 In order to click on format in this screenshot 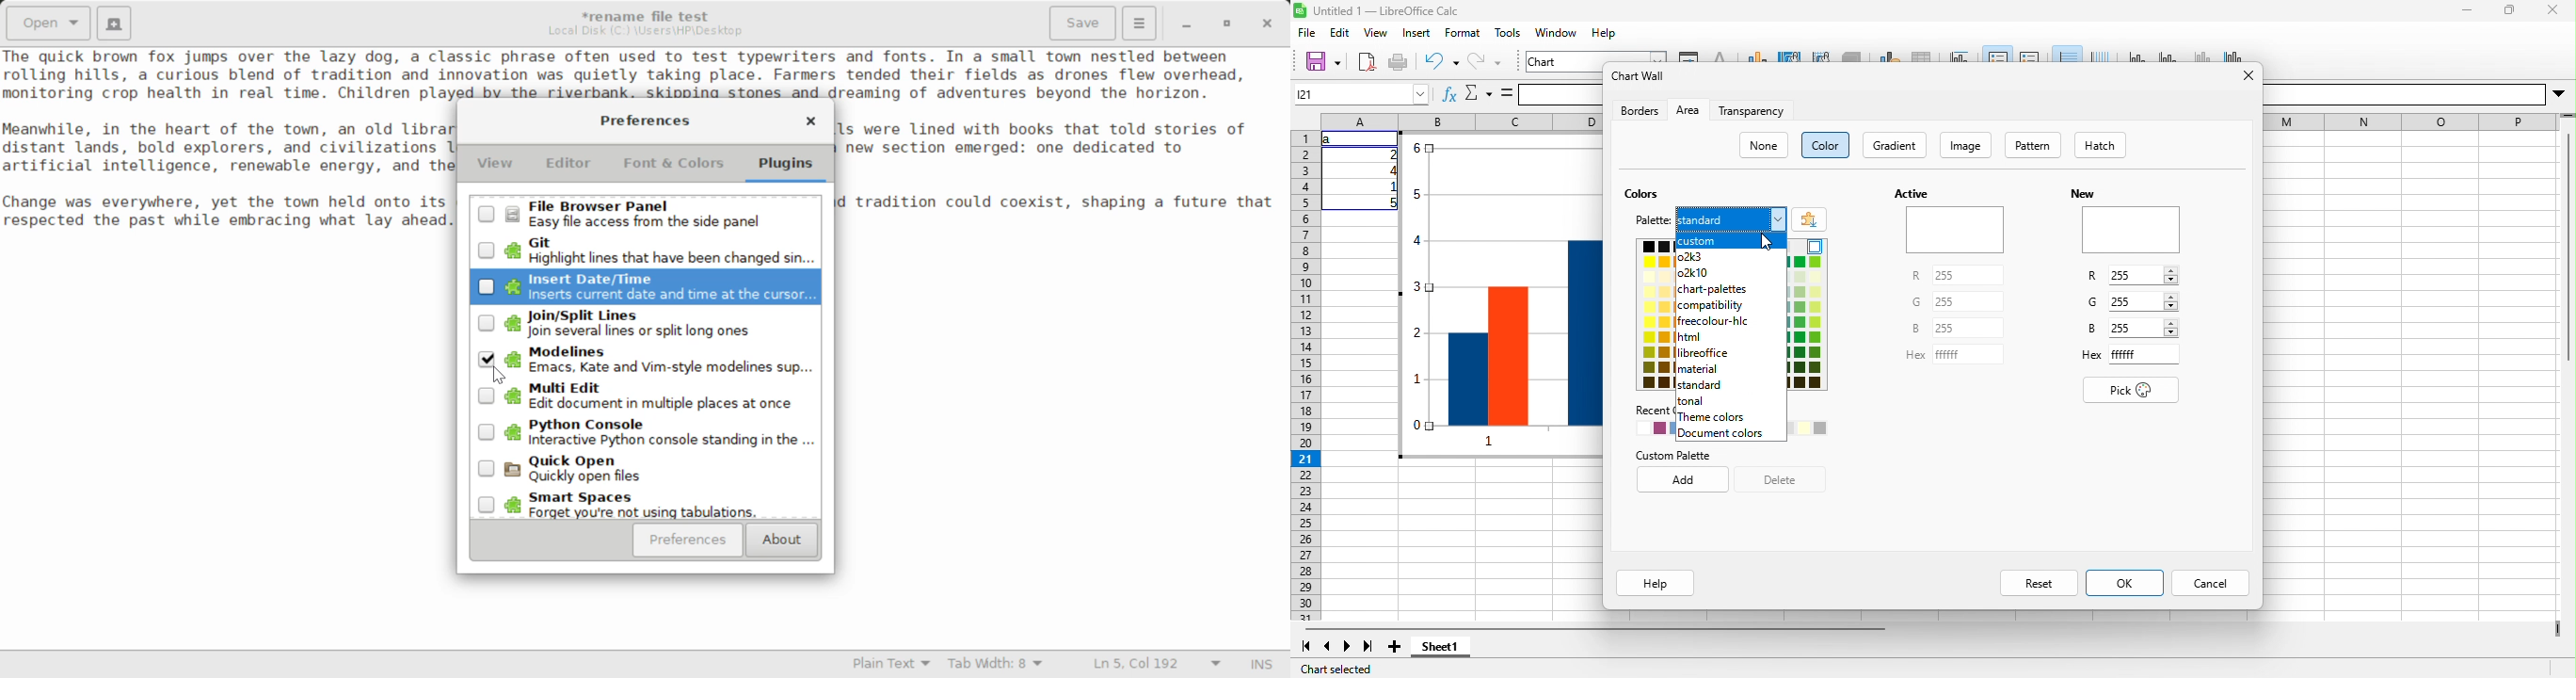, I will do `click(1463, 32)`.